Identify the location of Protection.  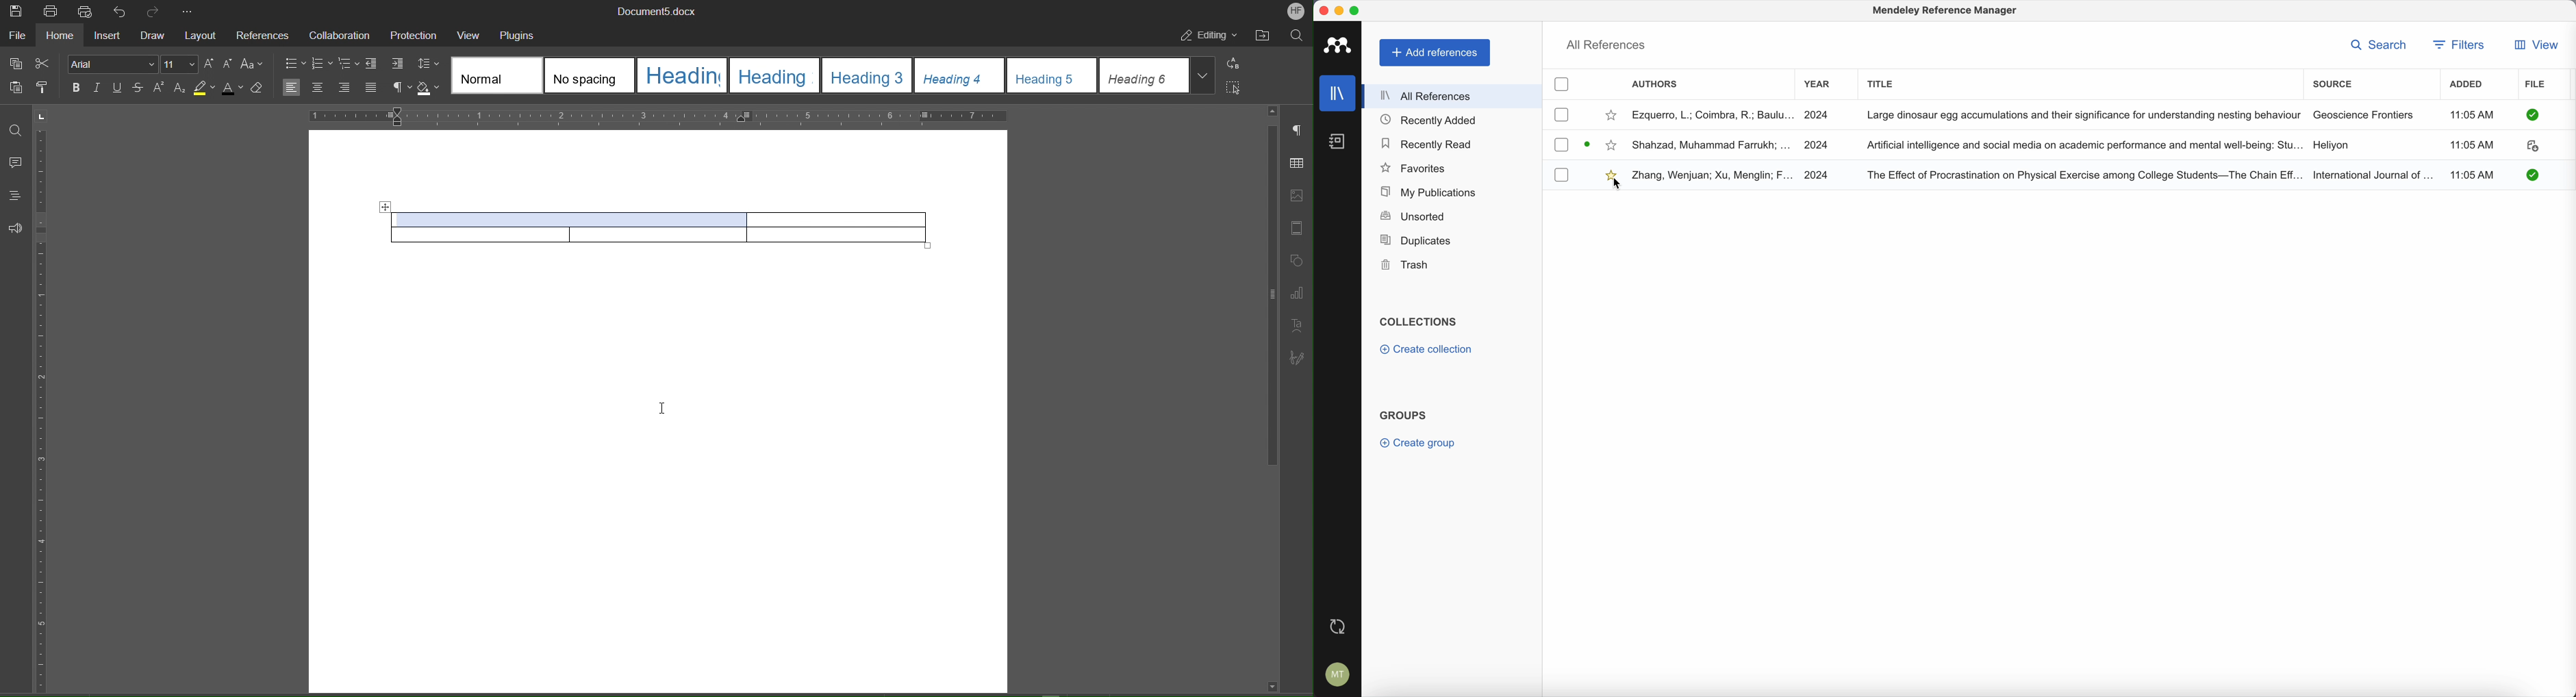
(414, 36).